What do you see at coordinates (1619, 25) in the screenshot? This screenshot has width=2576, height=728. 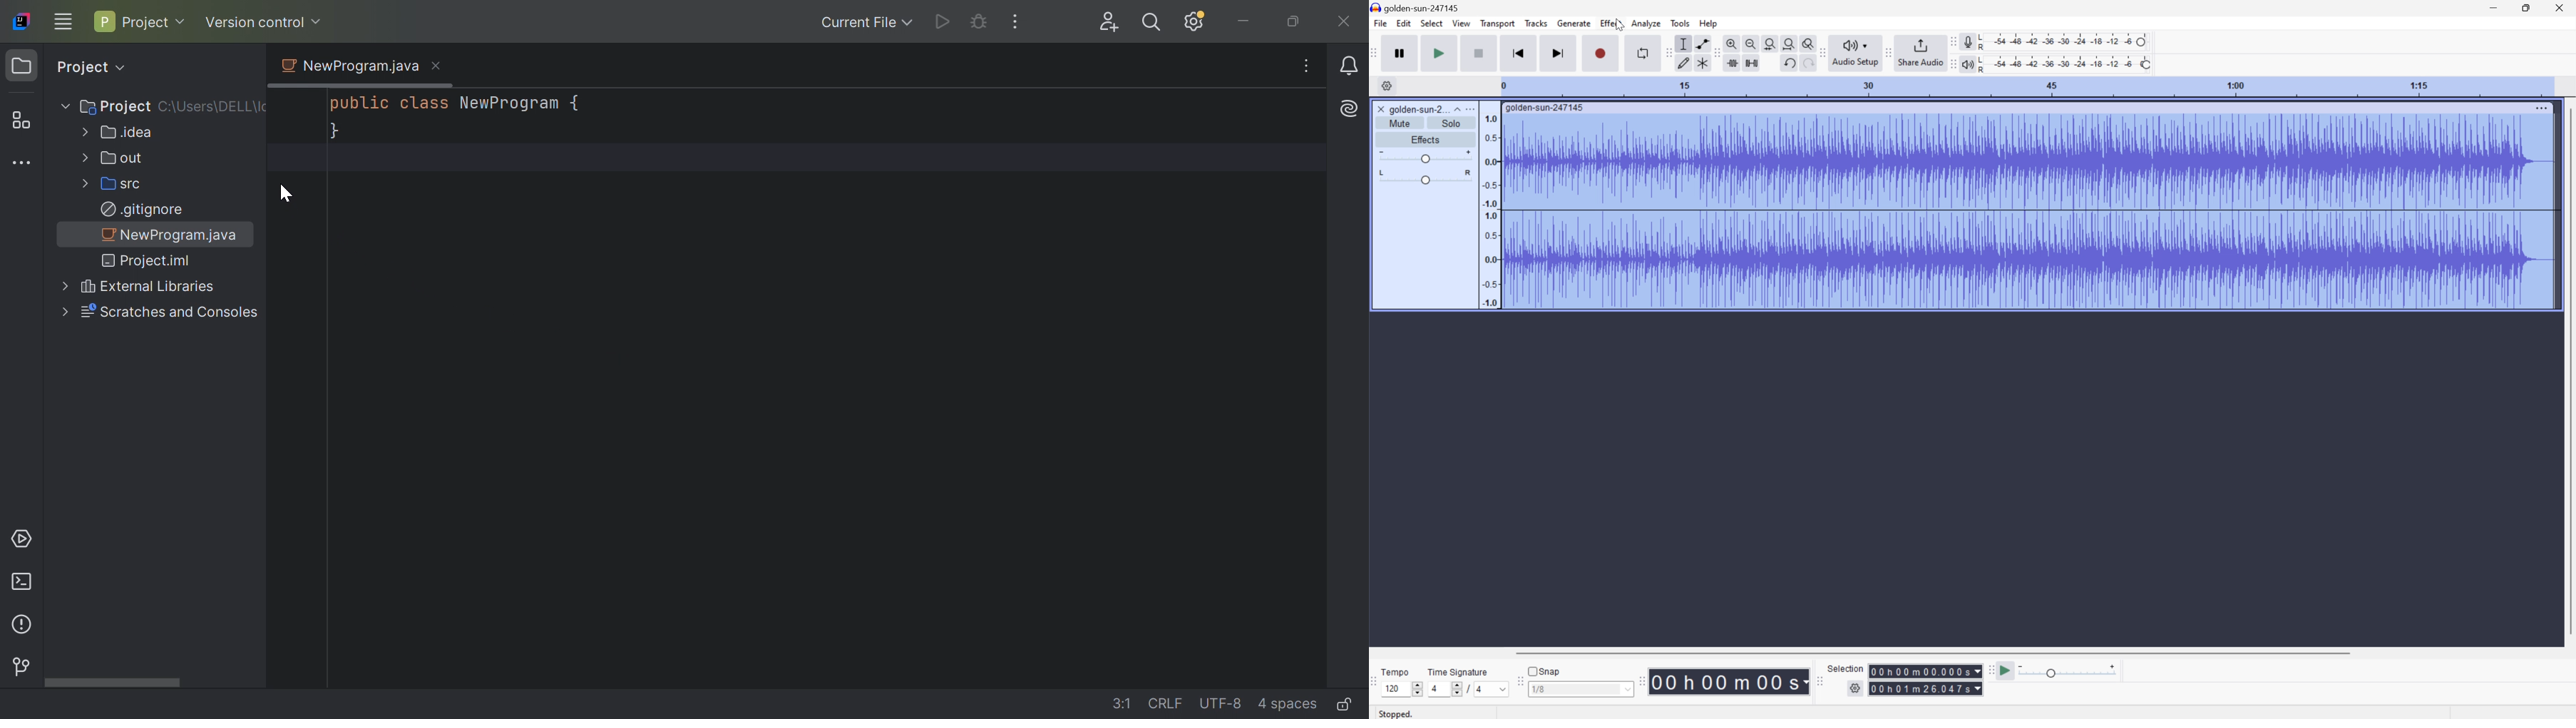 I see `Cursor` at bounding box center [1619, 25].